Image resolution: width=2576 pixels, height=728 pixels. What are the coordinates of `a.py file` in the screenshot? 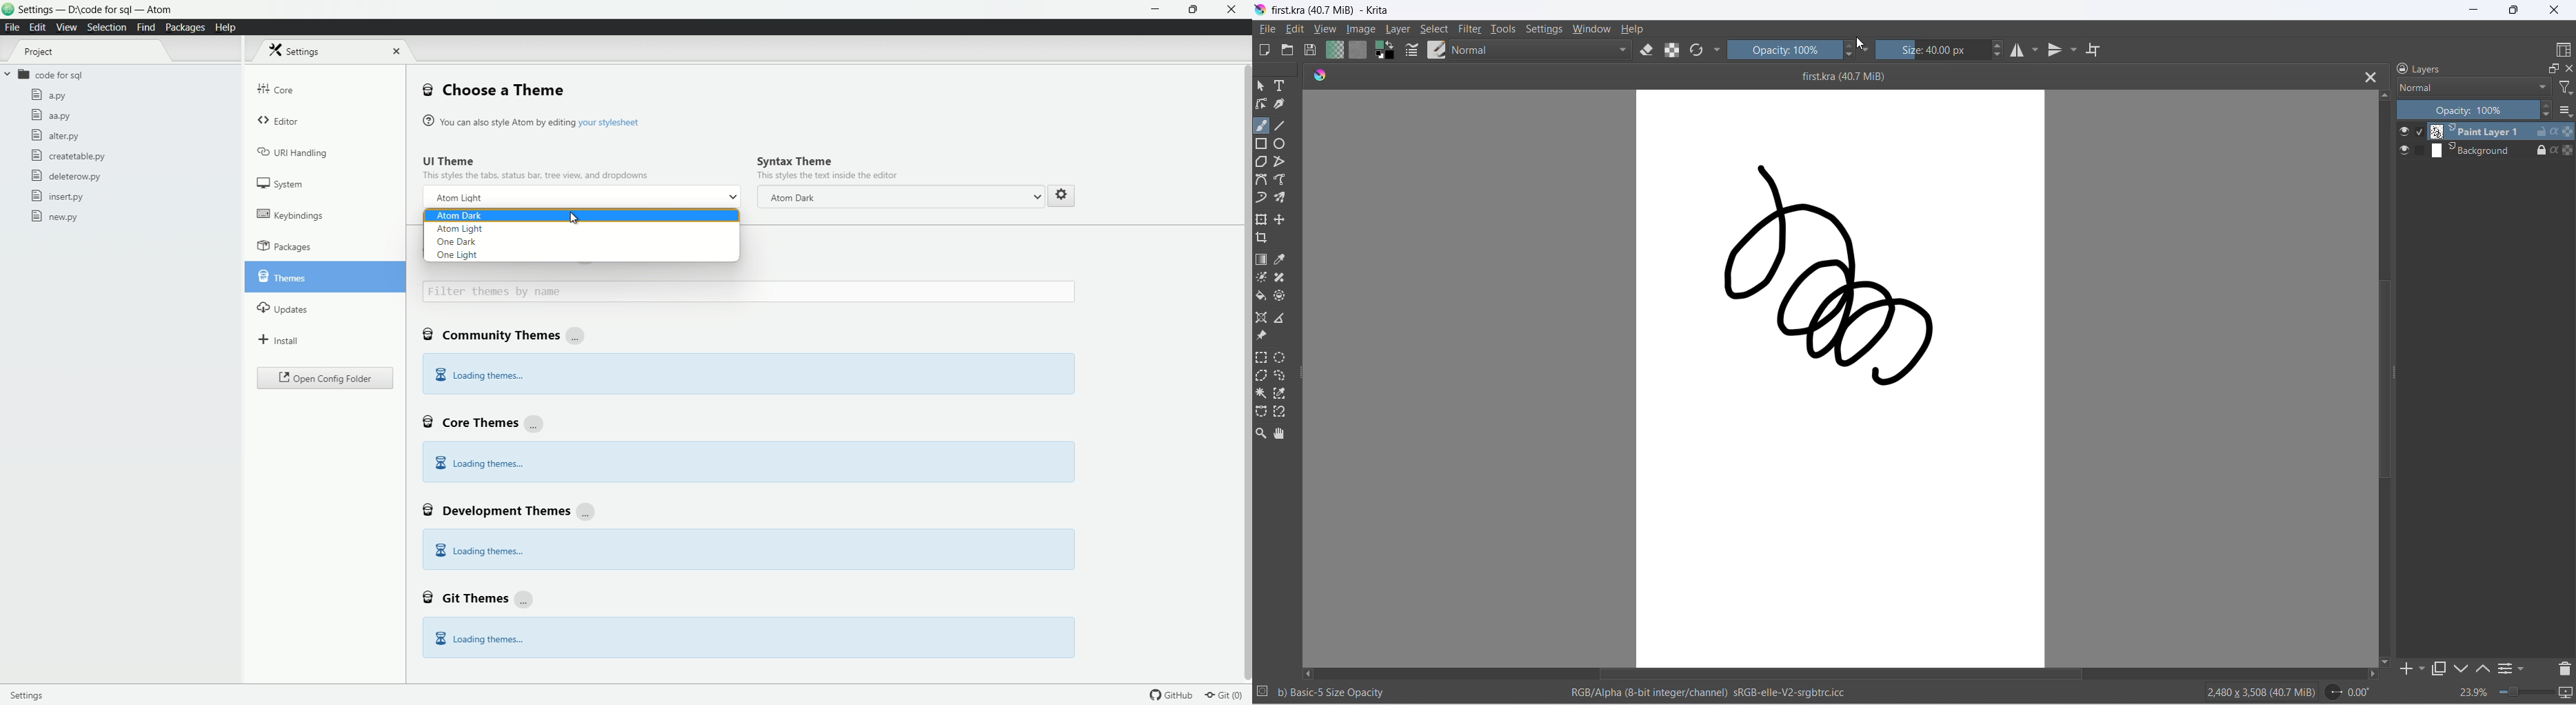 It's located at (49, 95).